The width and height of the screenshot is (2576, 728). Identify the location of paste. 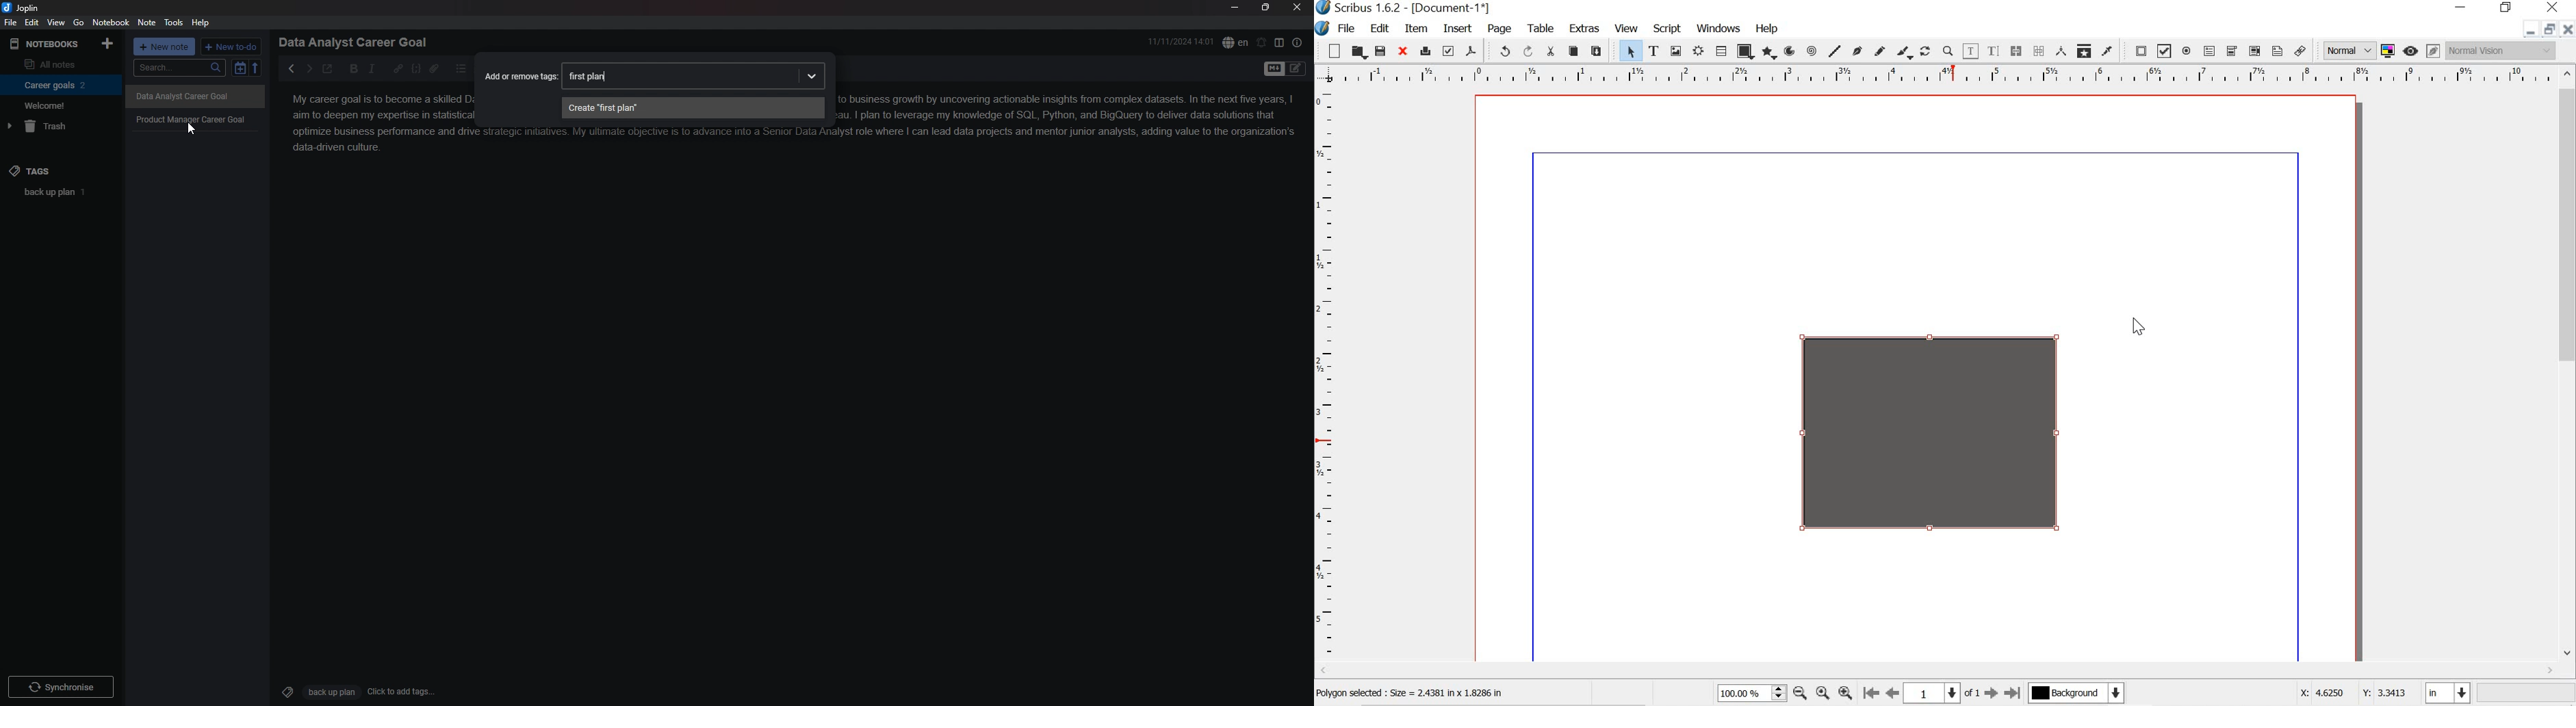
(1601, 51).